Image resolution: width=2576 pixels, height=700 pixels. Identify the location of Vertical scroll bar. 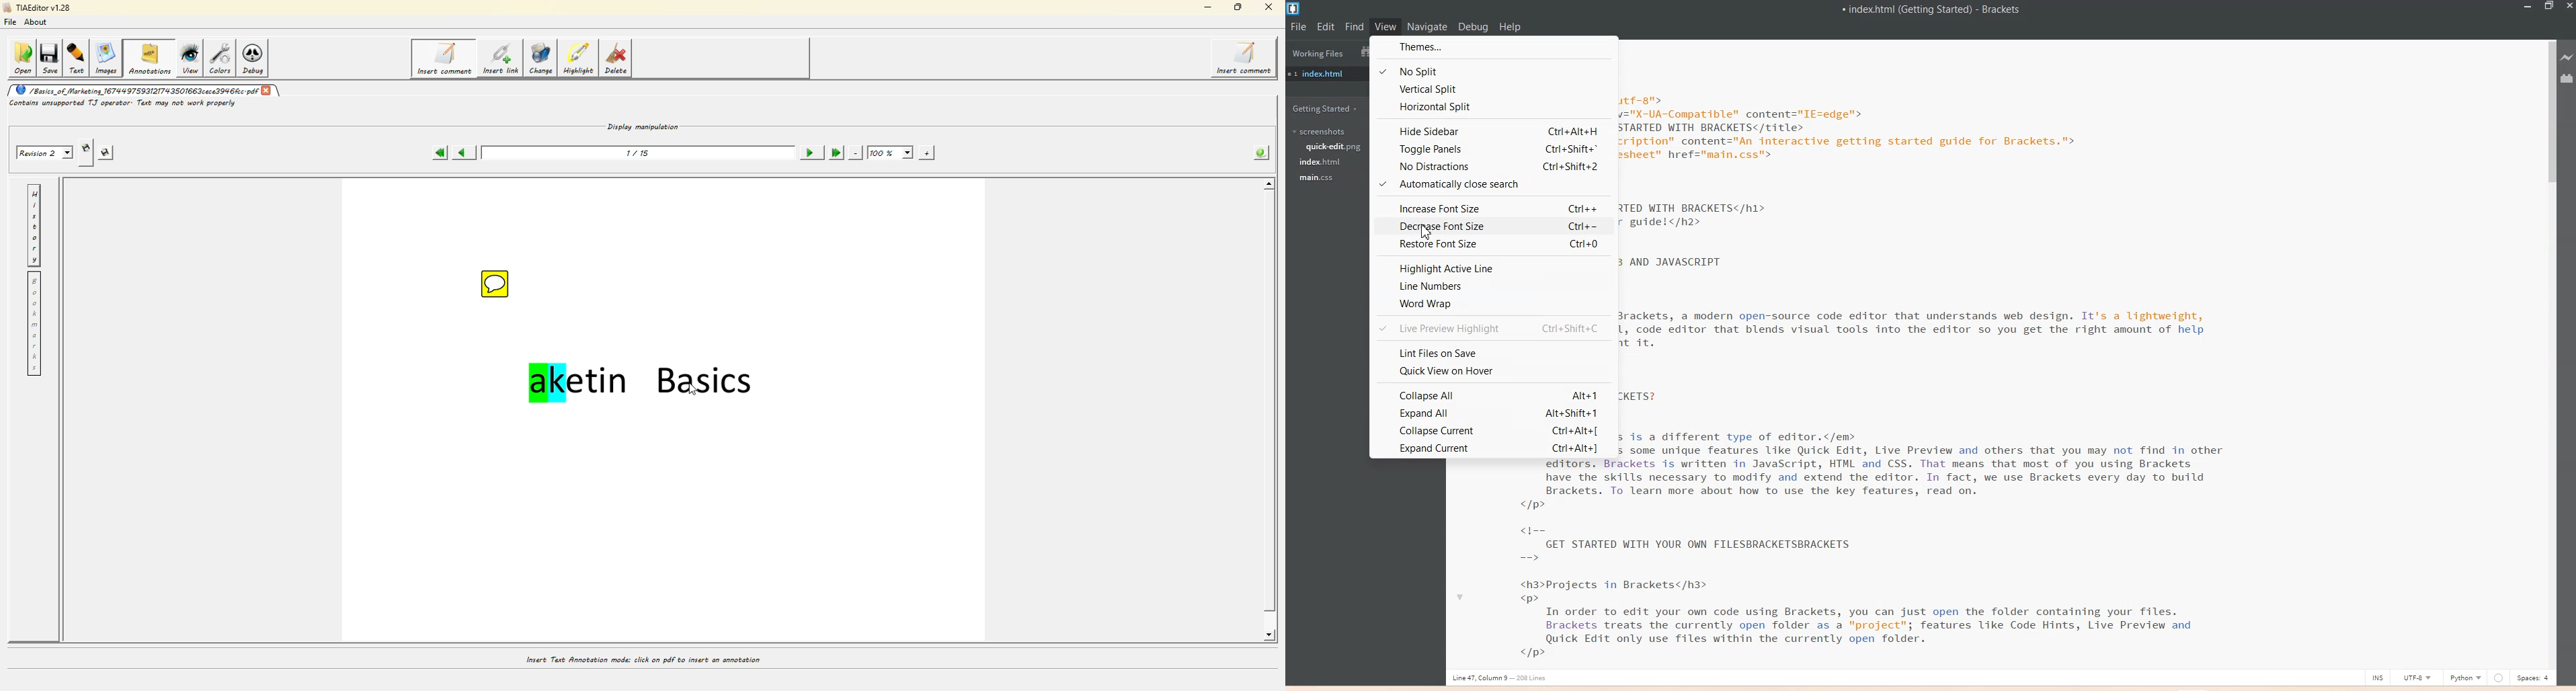
(2548, 354).